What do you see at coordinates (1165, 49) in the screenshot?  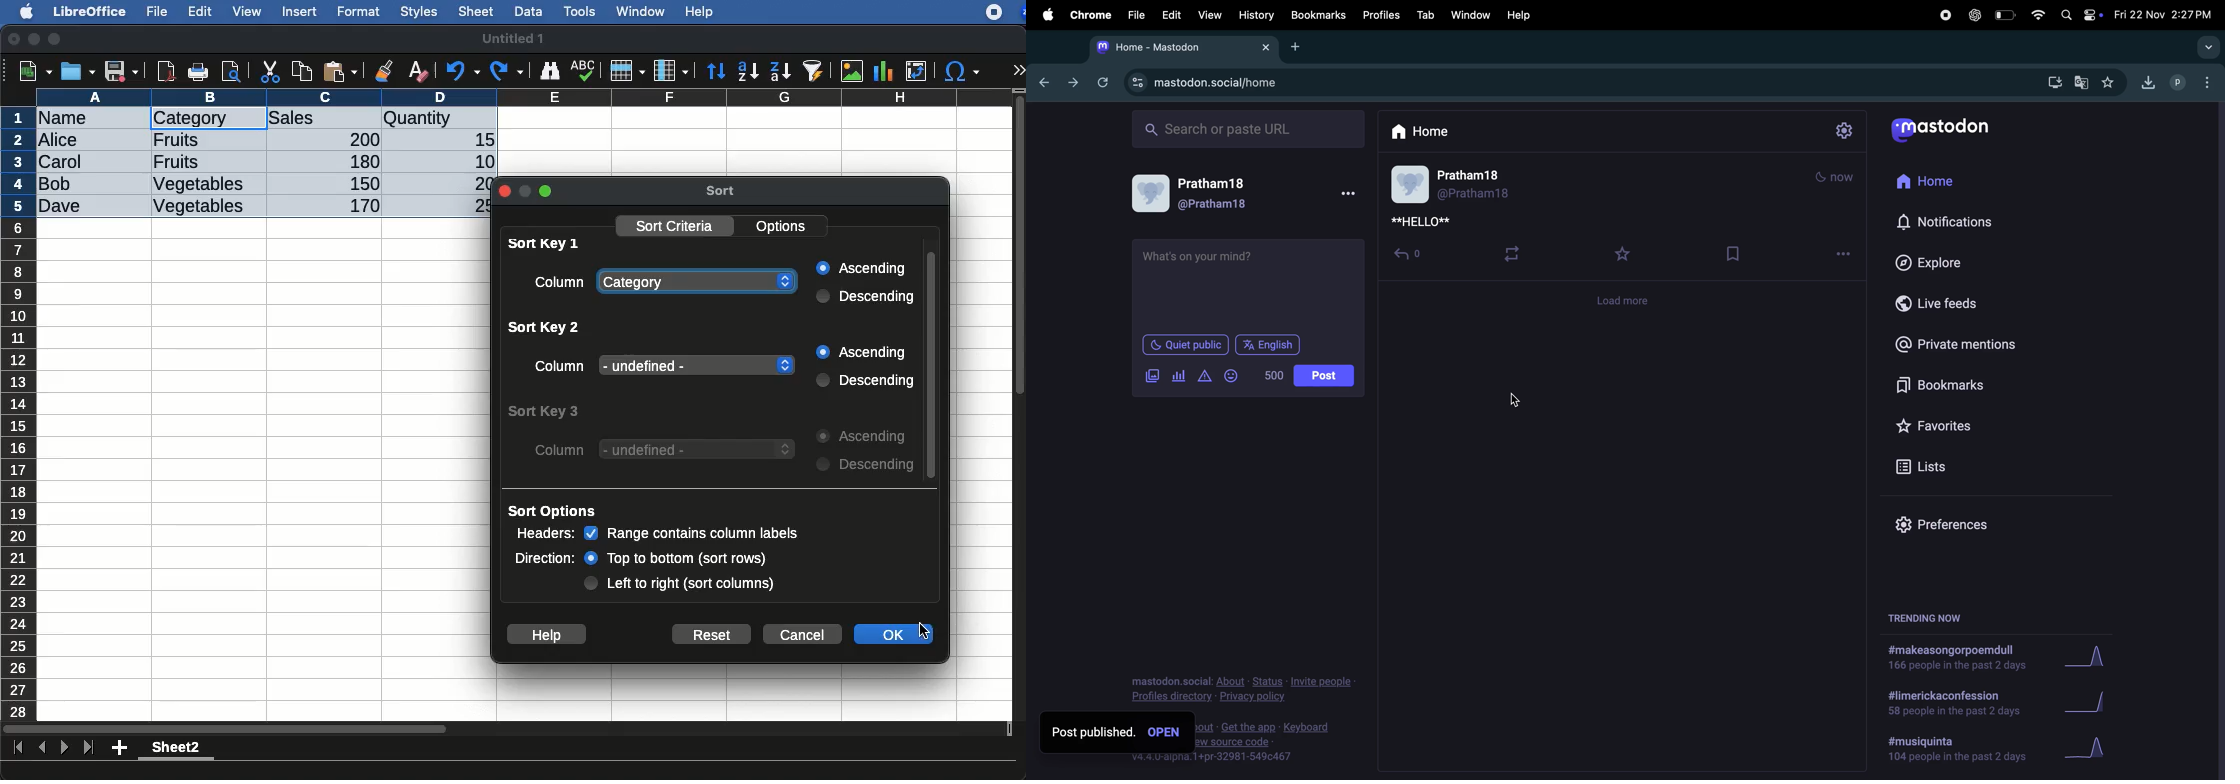 I see `tab` at bounding box center [1165, 49].